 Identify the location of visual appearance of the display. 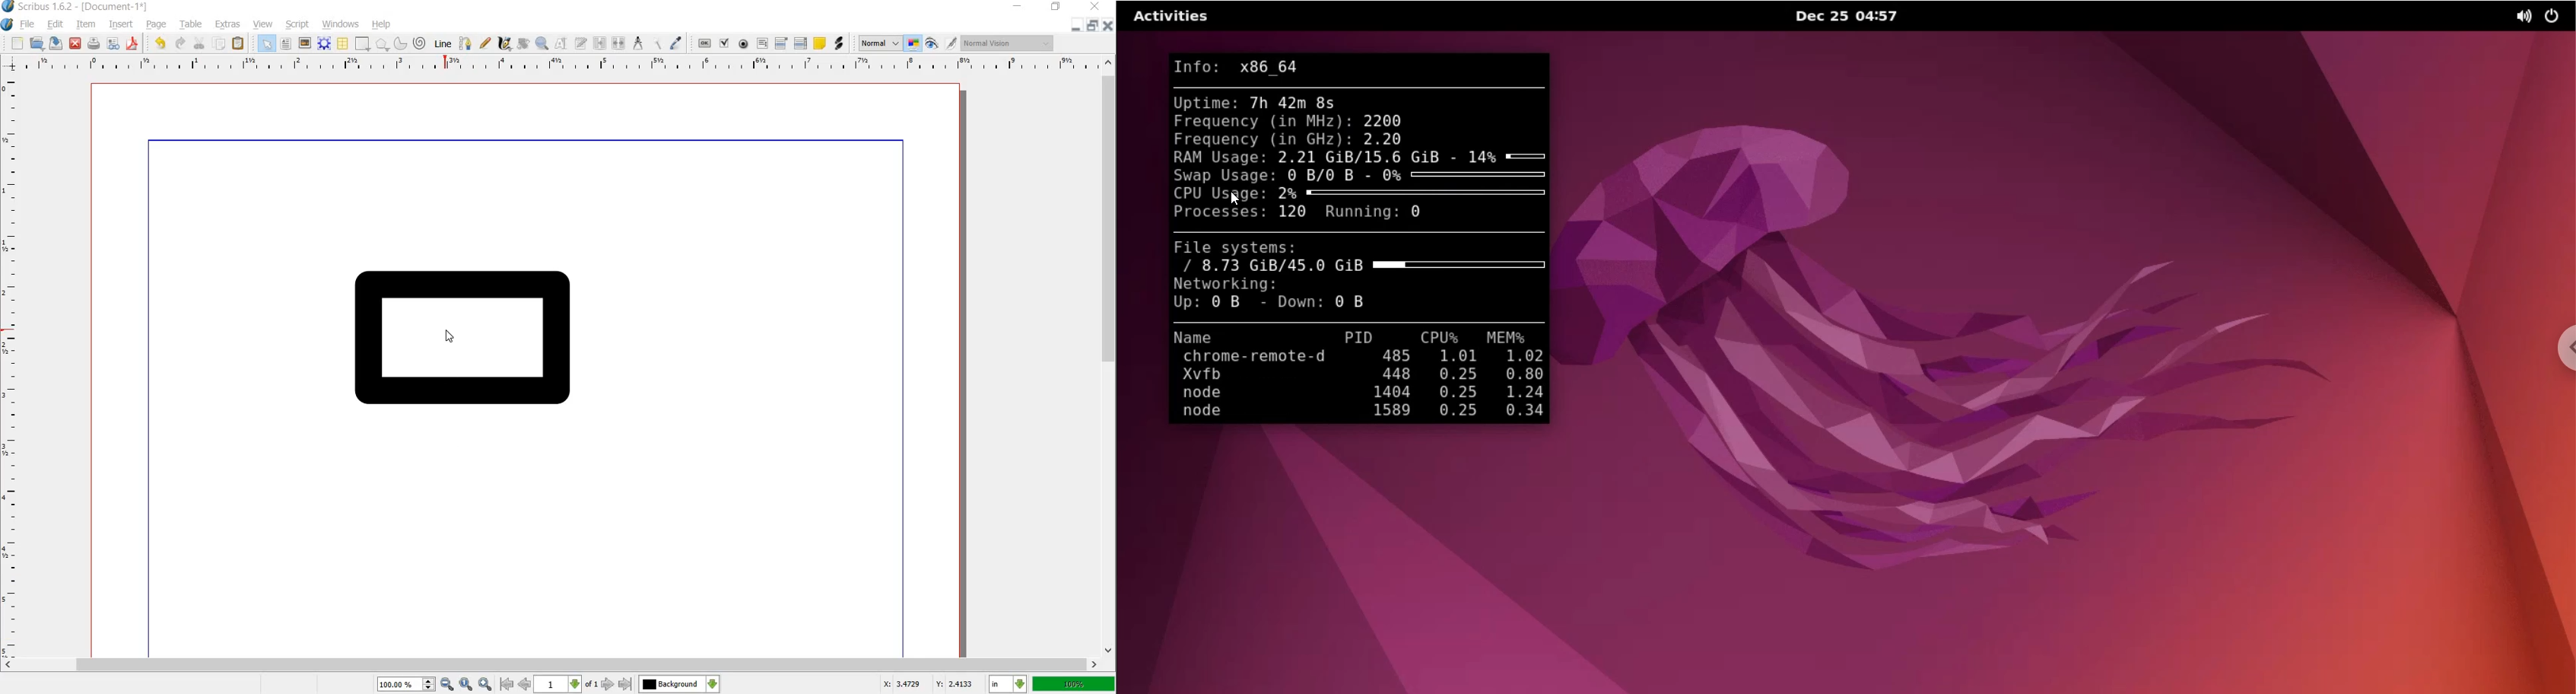
(1007, 44).